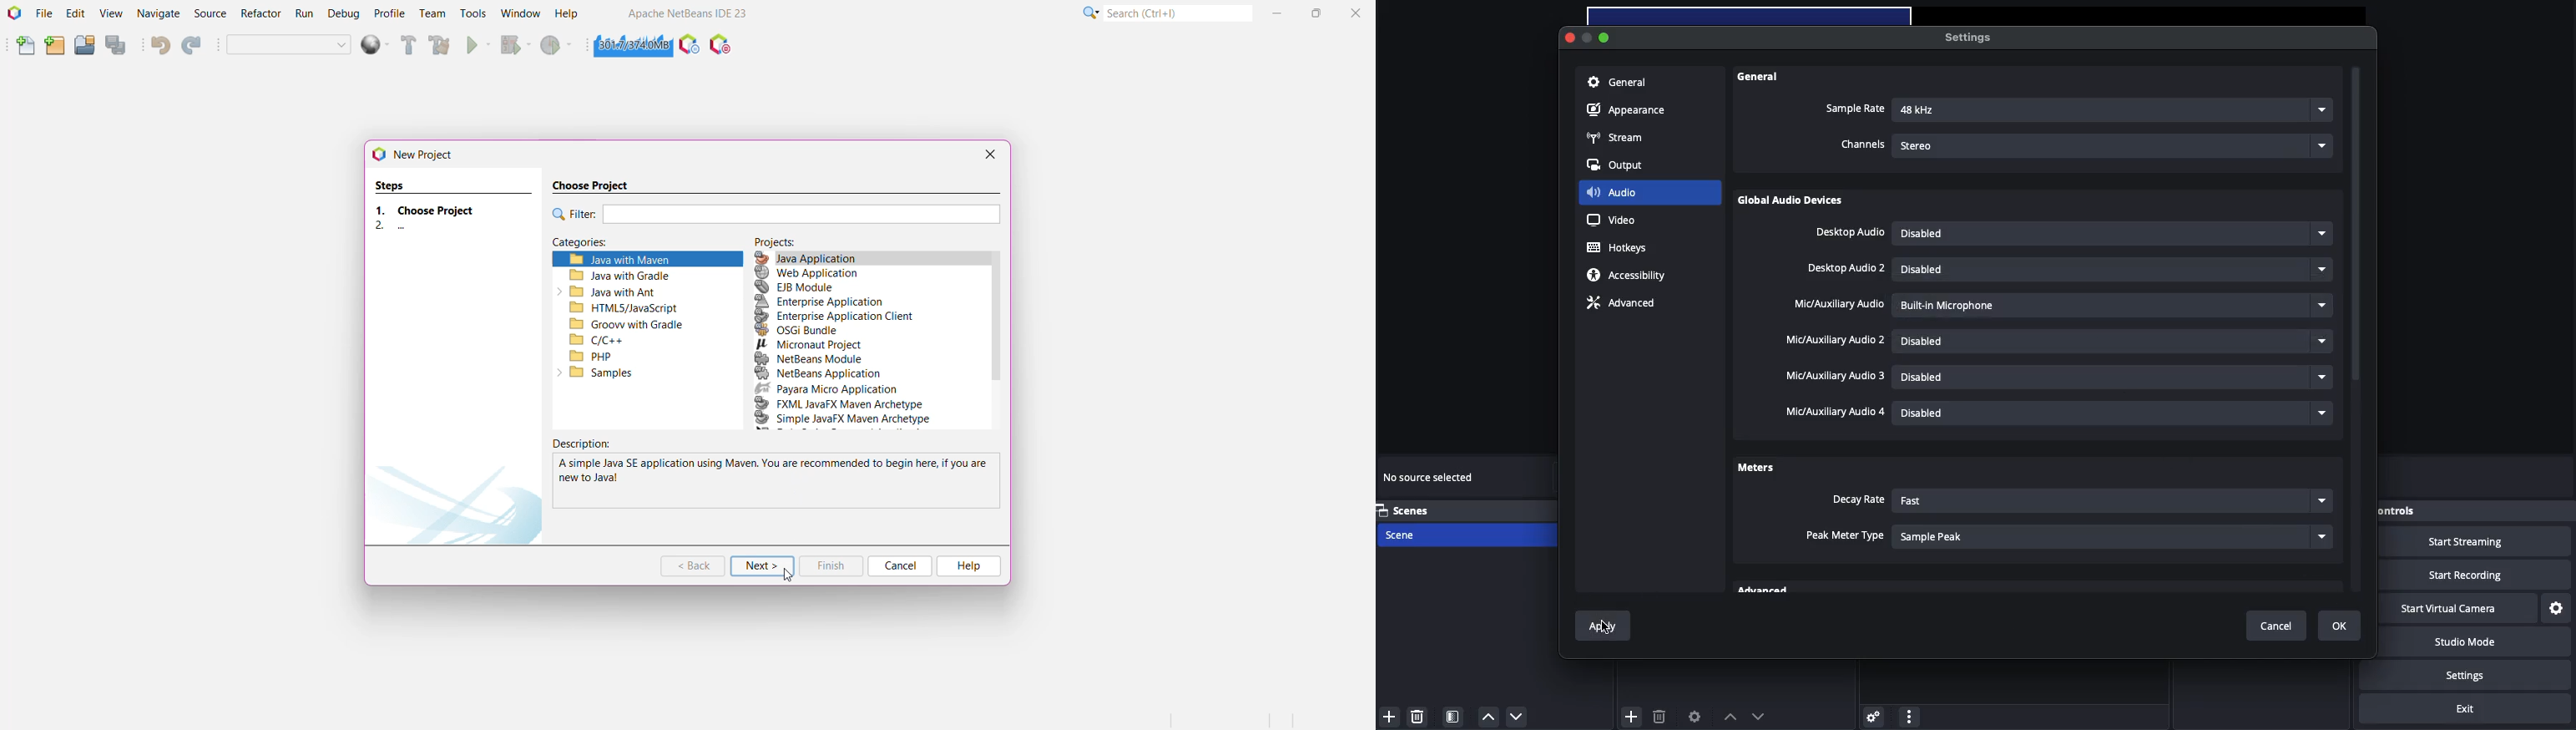 The height and width of the screenshot is (756, 2576). I want to click on Options, so click(1909, 714).